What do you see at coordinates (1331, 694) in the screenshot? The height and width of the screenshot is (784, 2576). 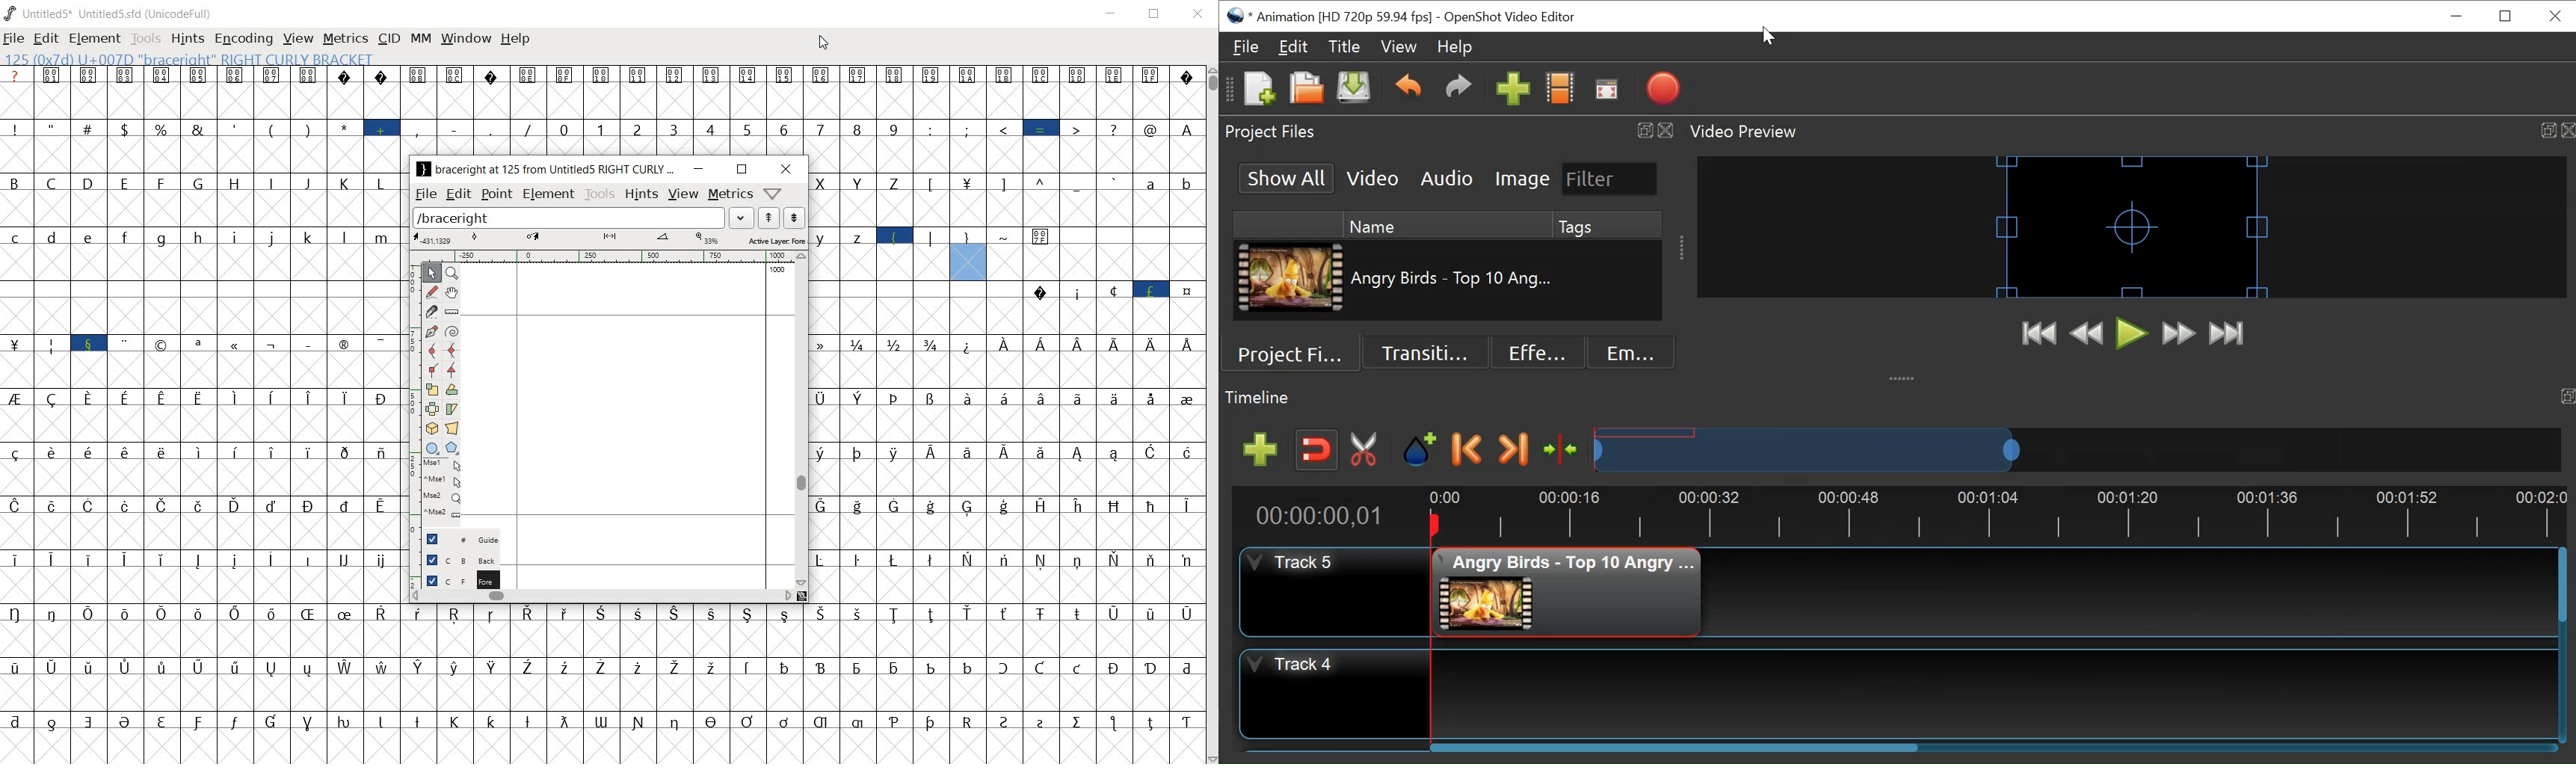 I see `Track Header` at bounding box center [1331, 694].